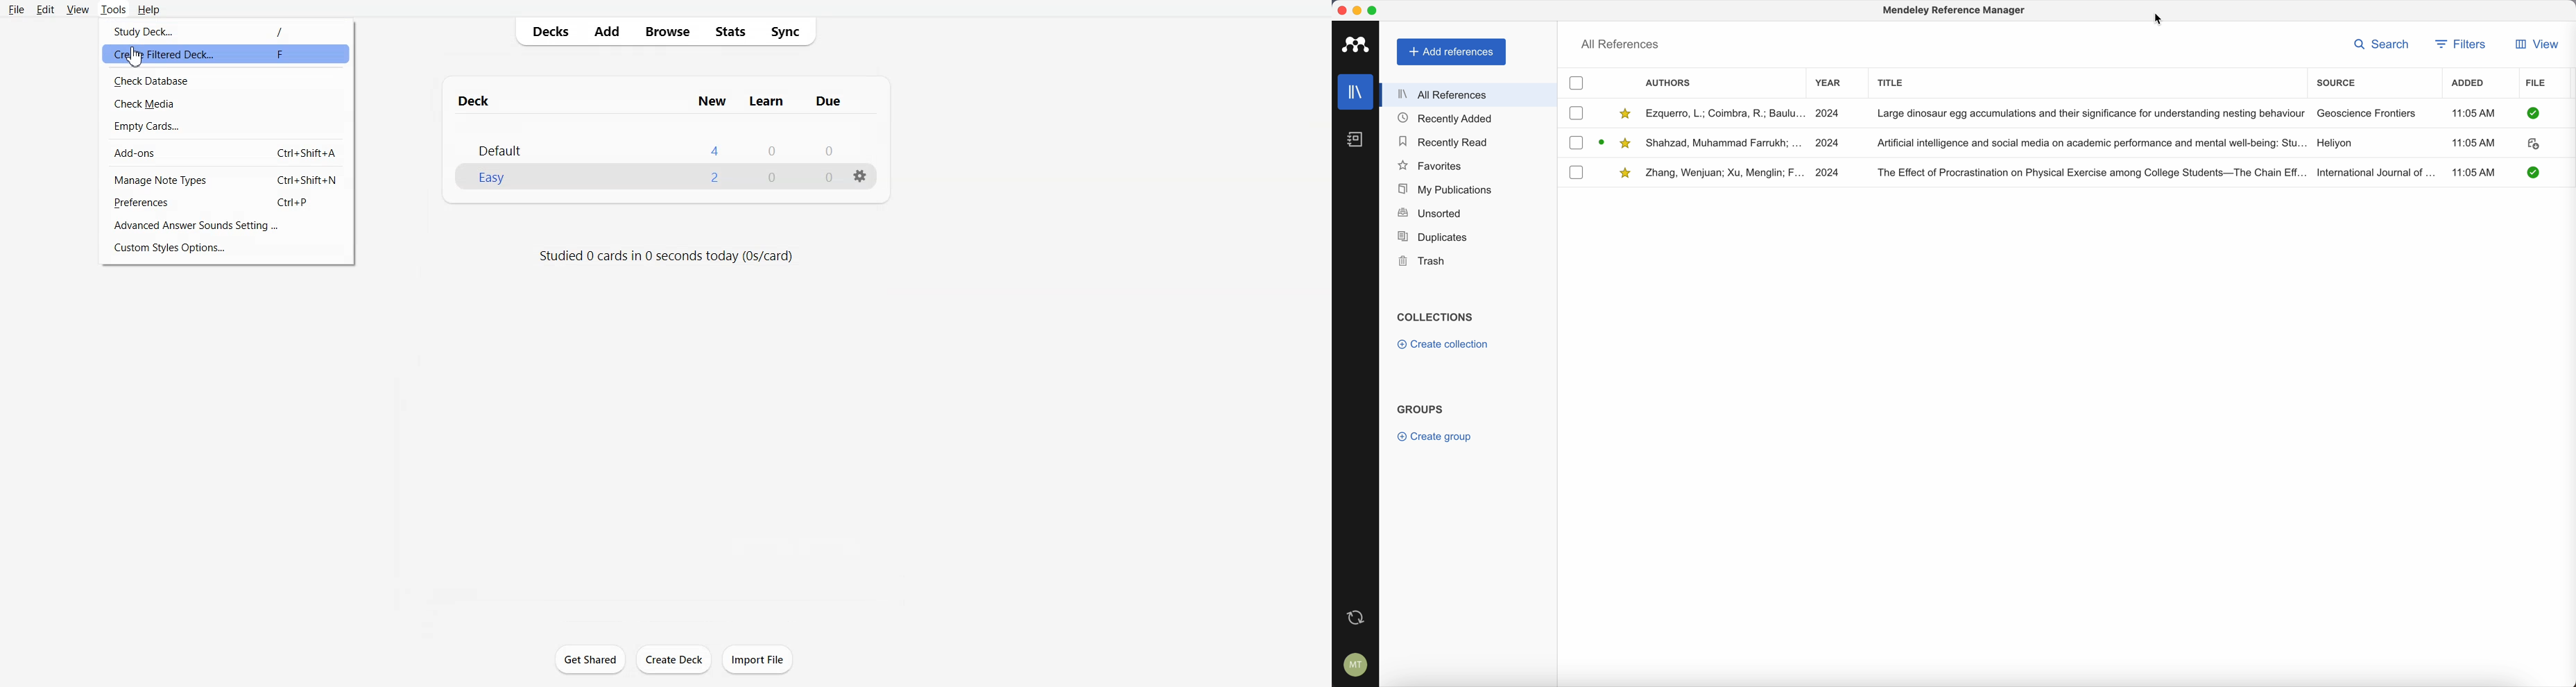  What do you see at coordinates (1577, 143) in the screenshot?
I see `checkbox` at bounding box center [1577, 143].